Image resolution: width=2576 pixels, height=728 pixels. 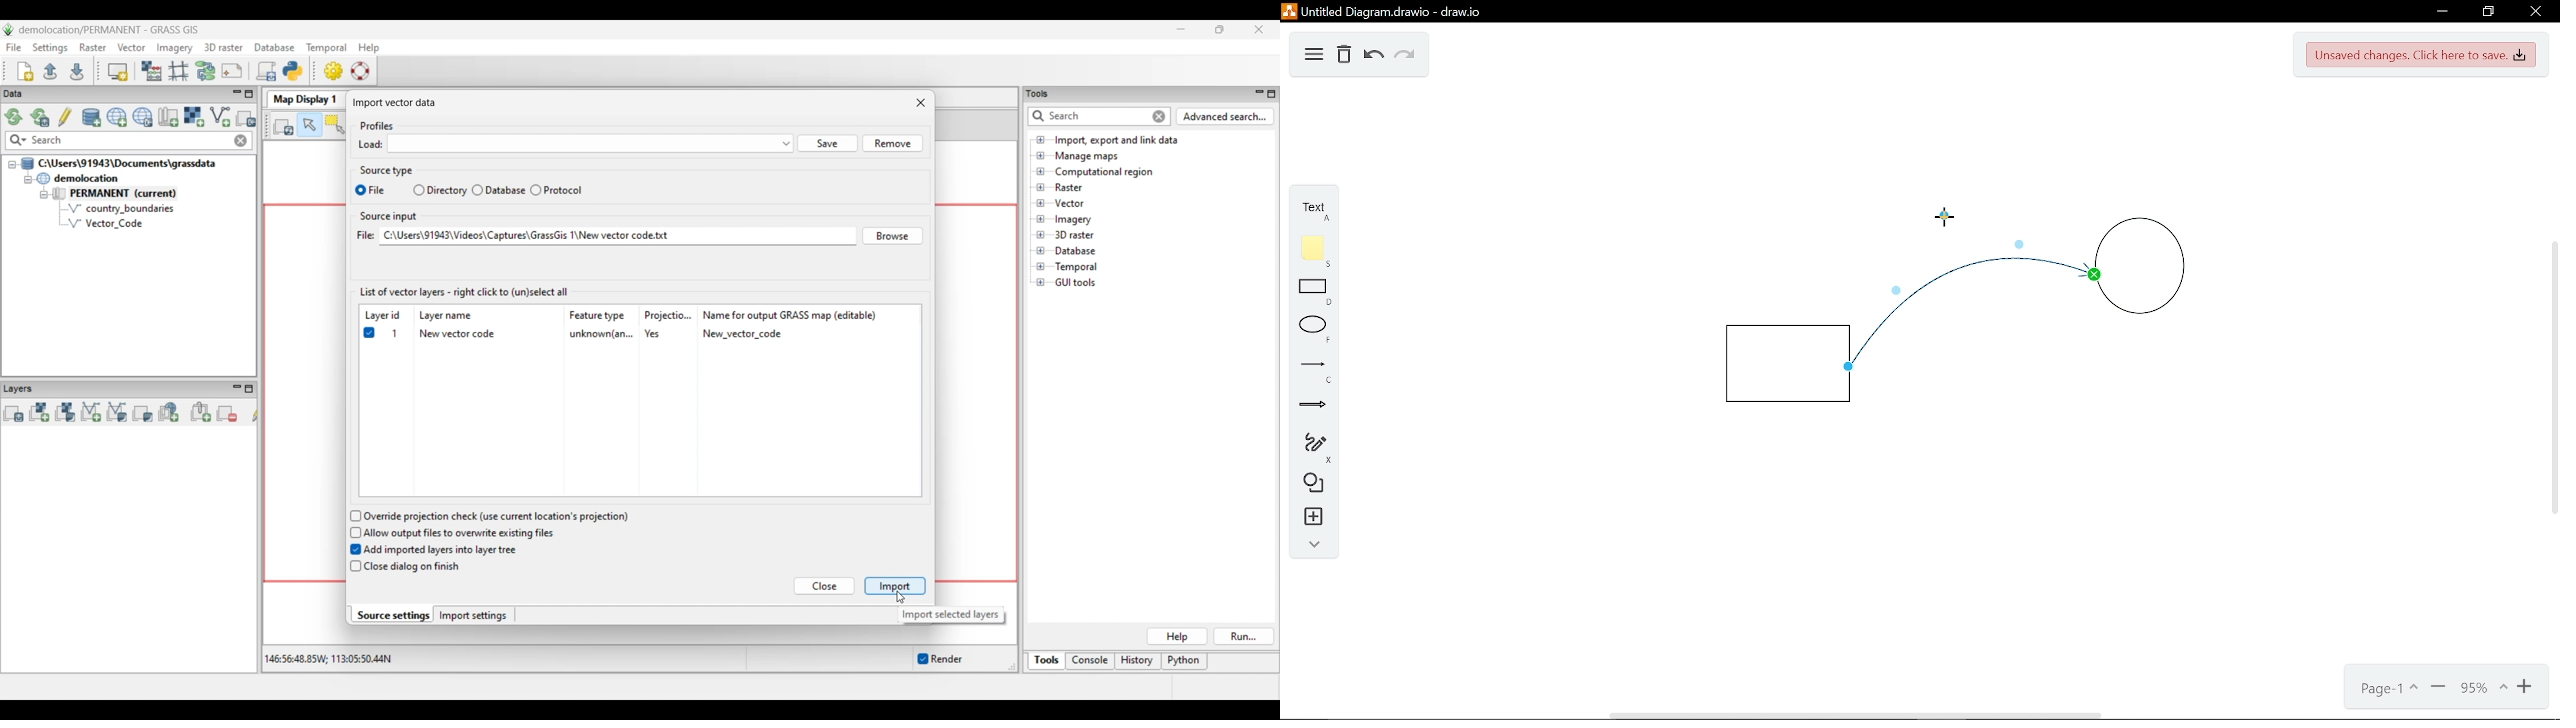 What do you see at coordinates (1314, 56) in the screenshot?
I see `Diagram` at bounding box center [1314, 56].